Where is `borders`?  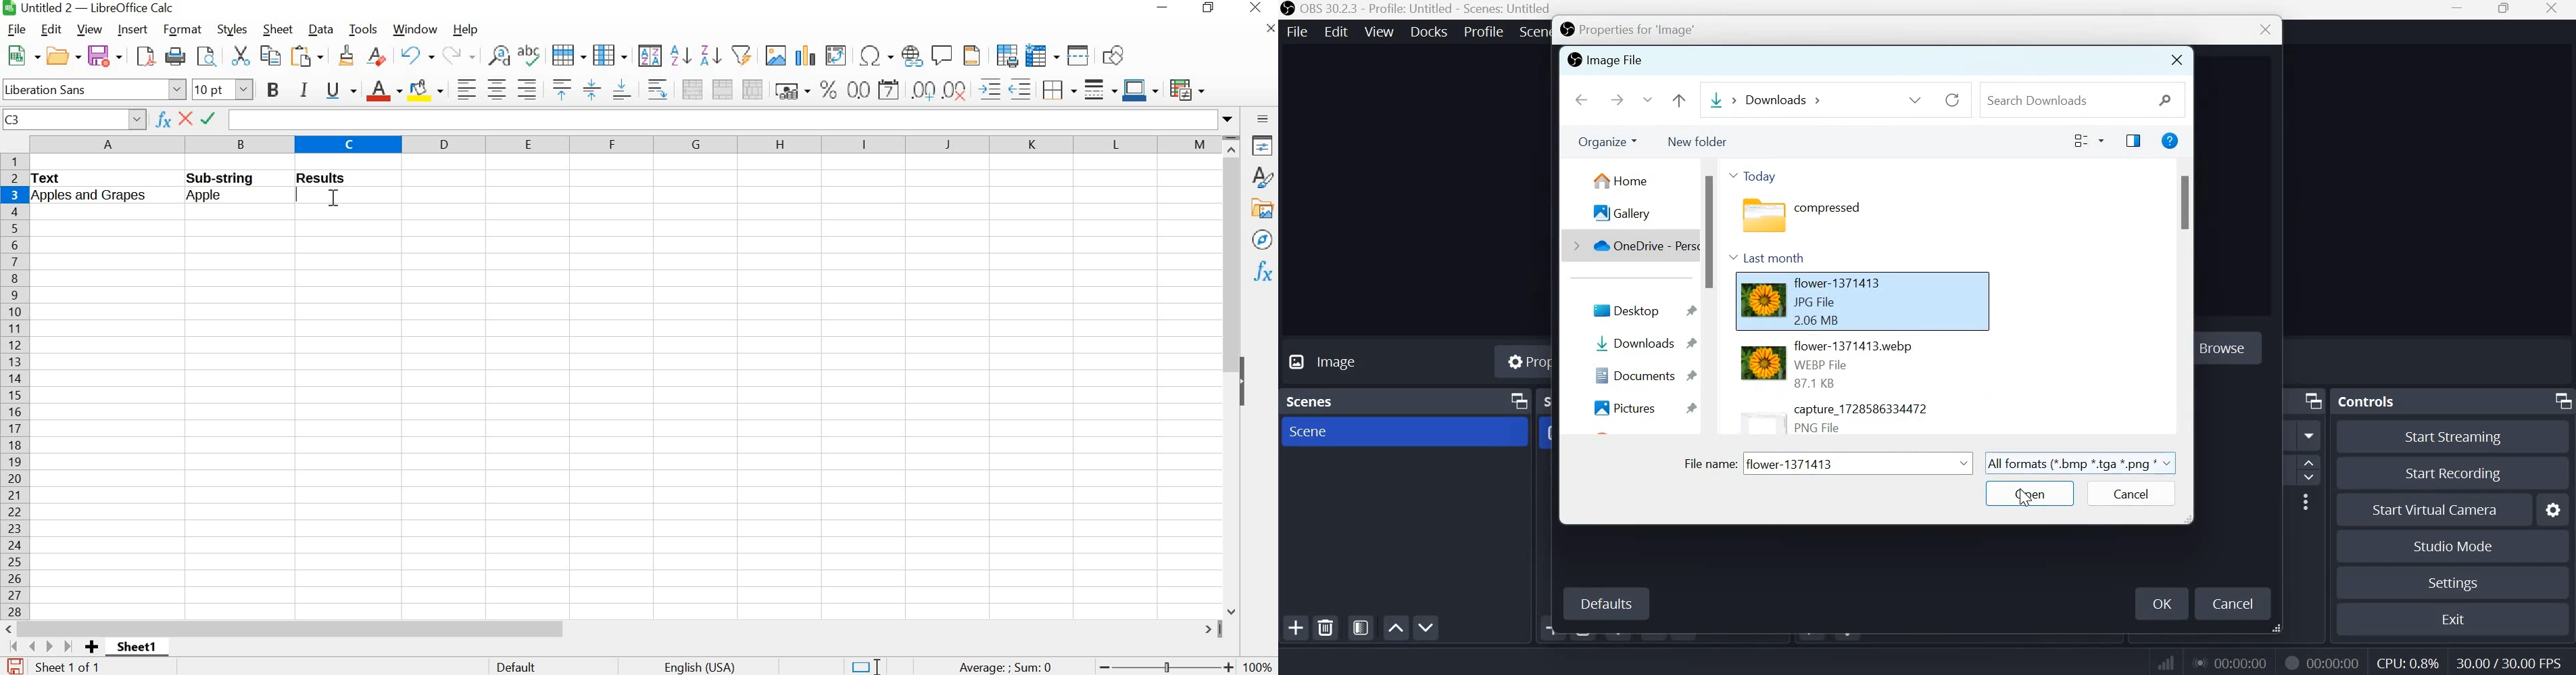
borders is located at coordinates (1059, 88).